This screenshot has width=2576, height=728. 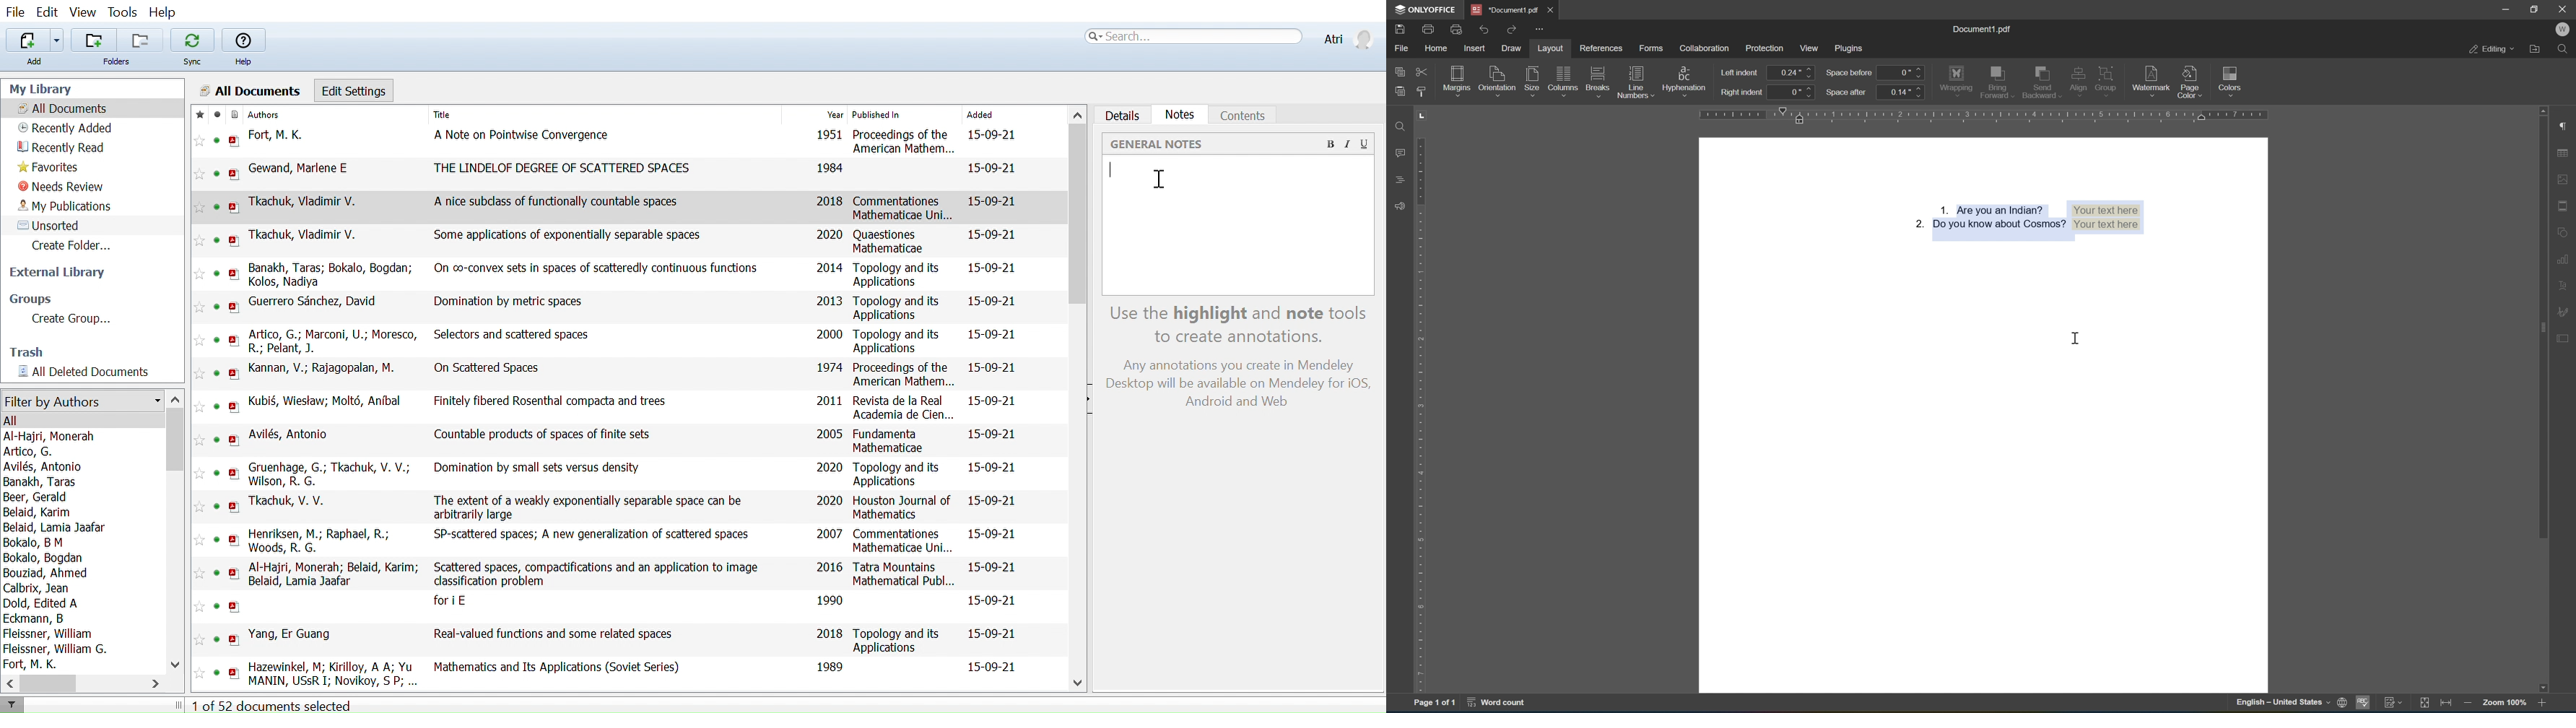 What do you see at coordinates (1634, 82) in the screenshot?
I see `line numbers` at bounding box center [1634, 82].